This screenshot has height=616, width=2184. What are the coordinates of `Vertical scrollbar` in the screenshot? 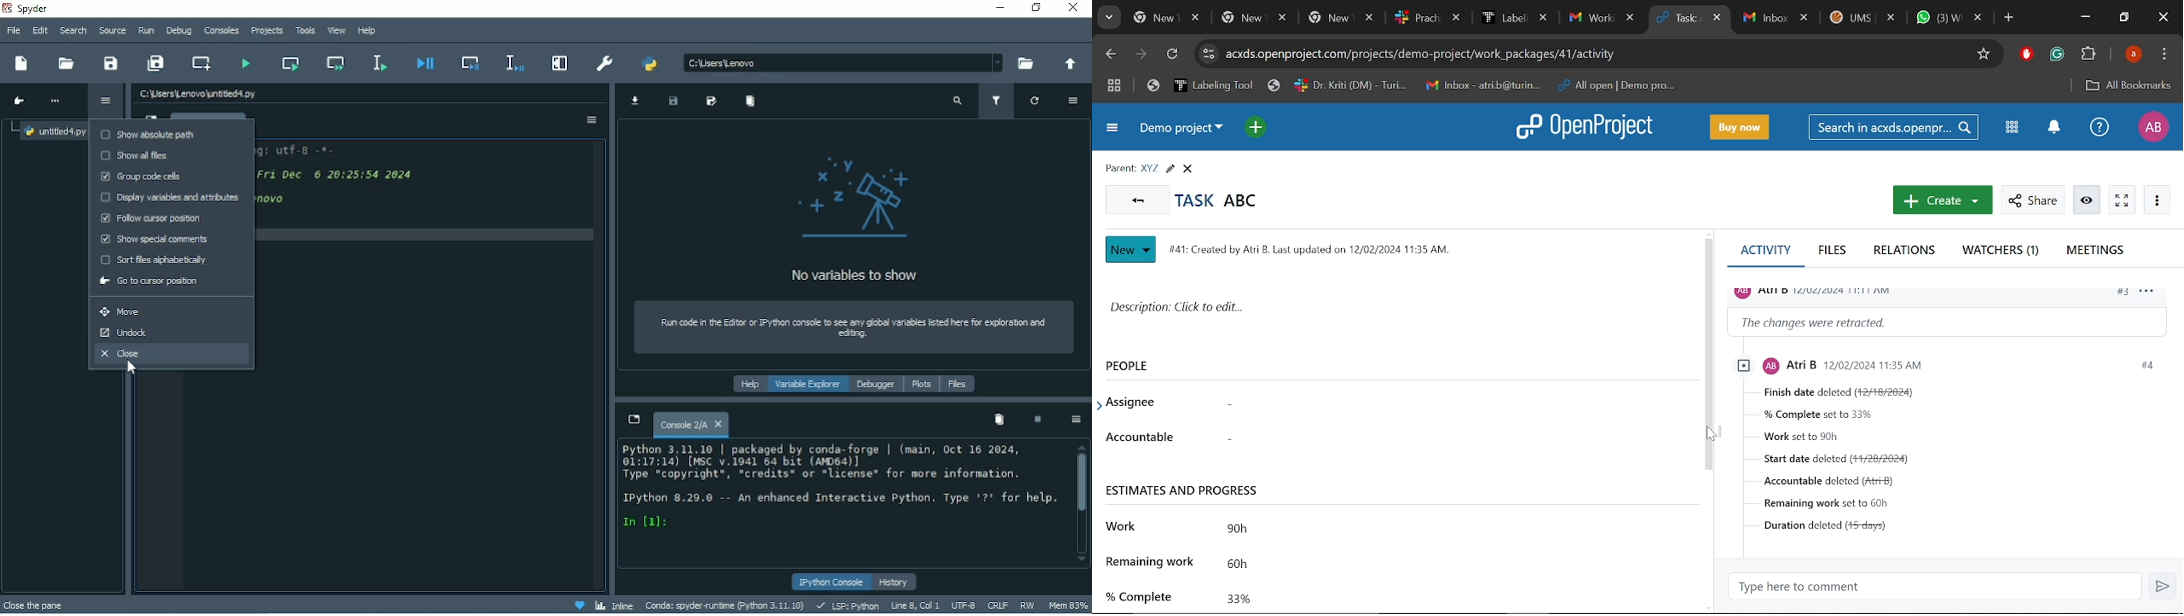 It's located at (1709, 355).